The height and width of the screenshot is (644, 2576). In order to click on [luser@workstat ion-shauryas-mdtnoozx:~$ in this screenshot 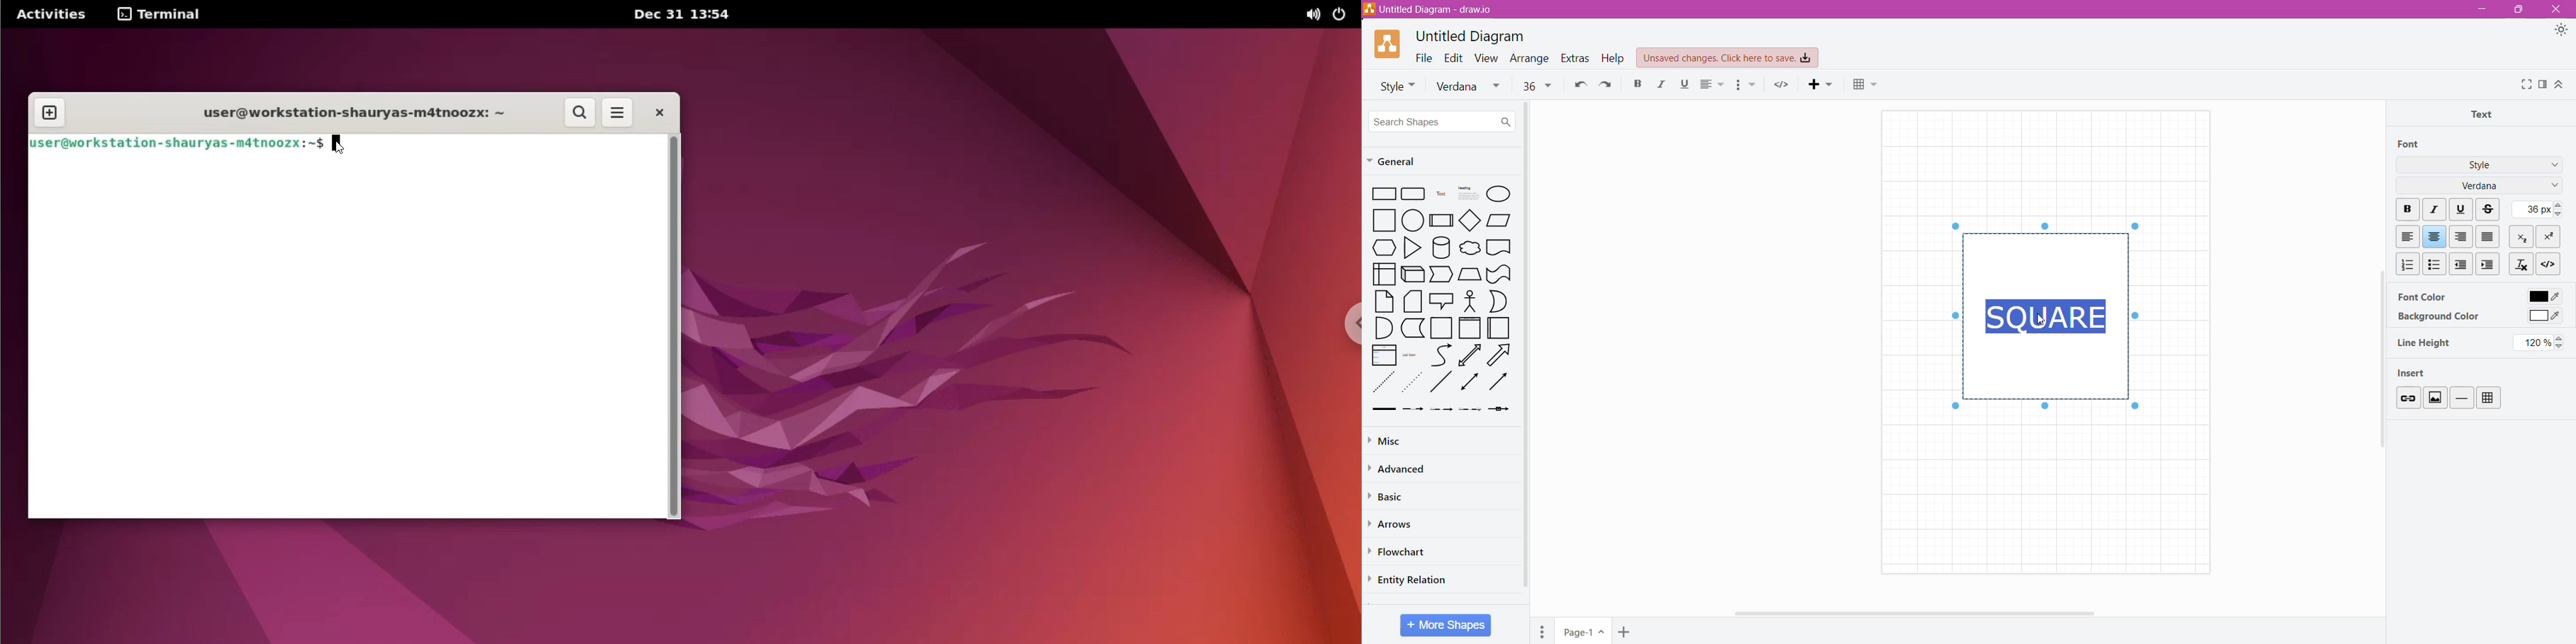, I will do `click(176, 145)`.